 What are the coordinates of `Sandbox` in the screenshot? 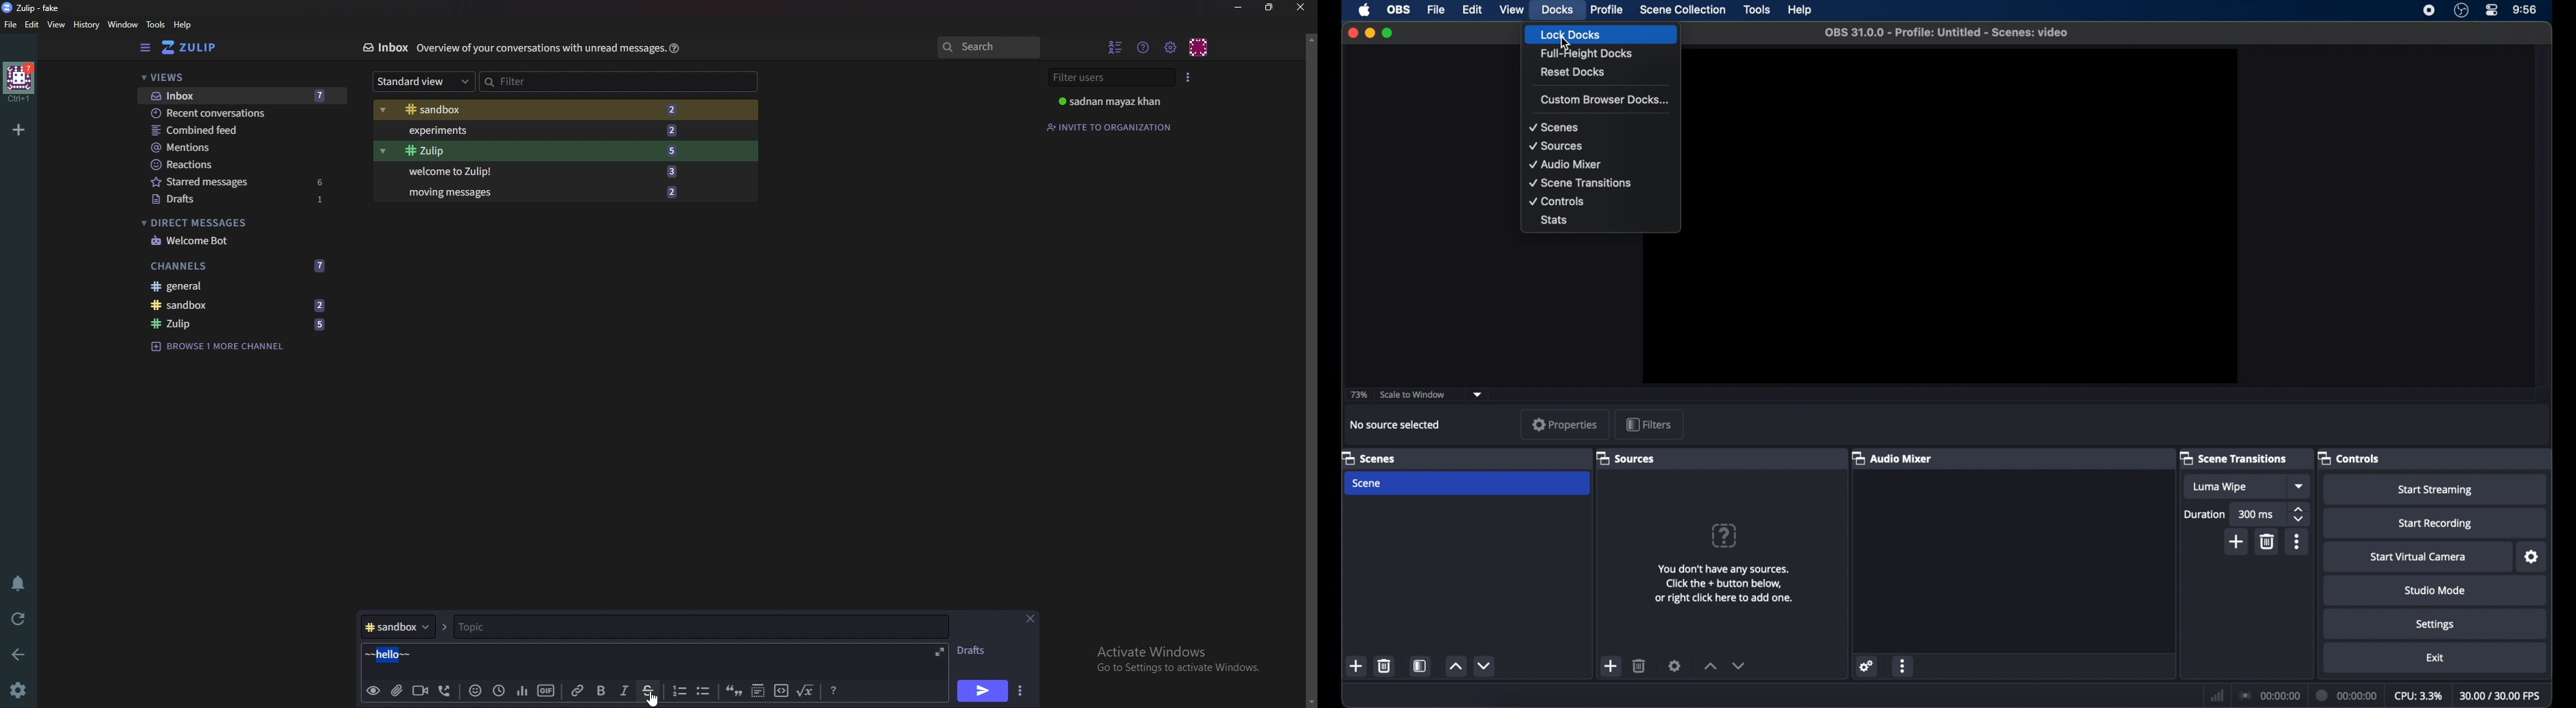 It's located at (540, 111).